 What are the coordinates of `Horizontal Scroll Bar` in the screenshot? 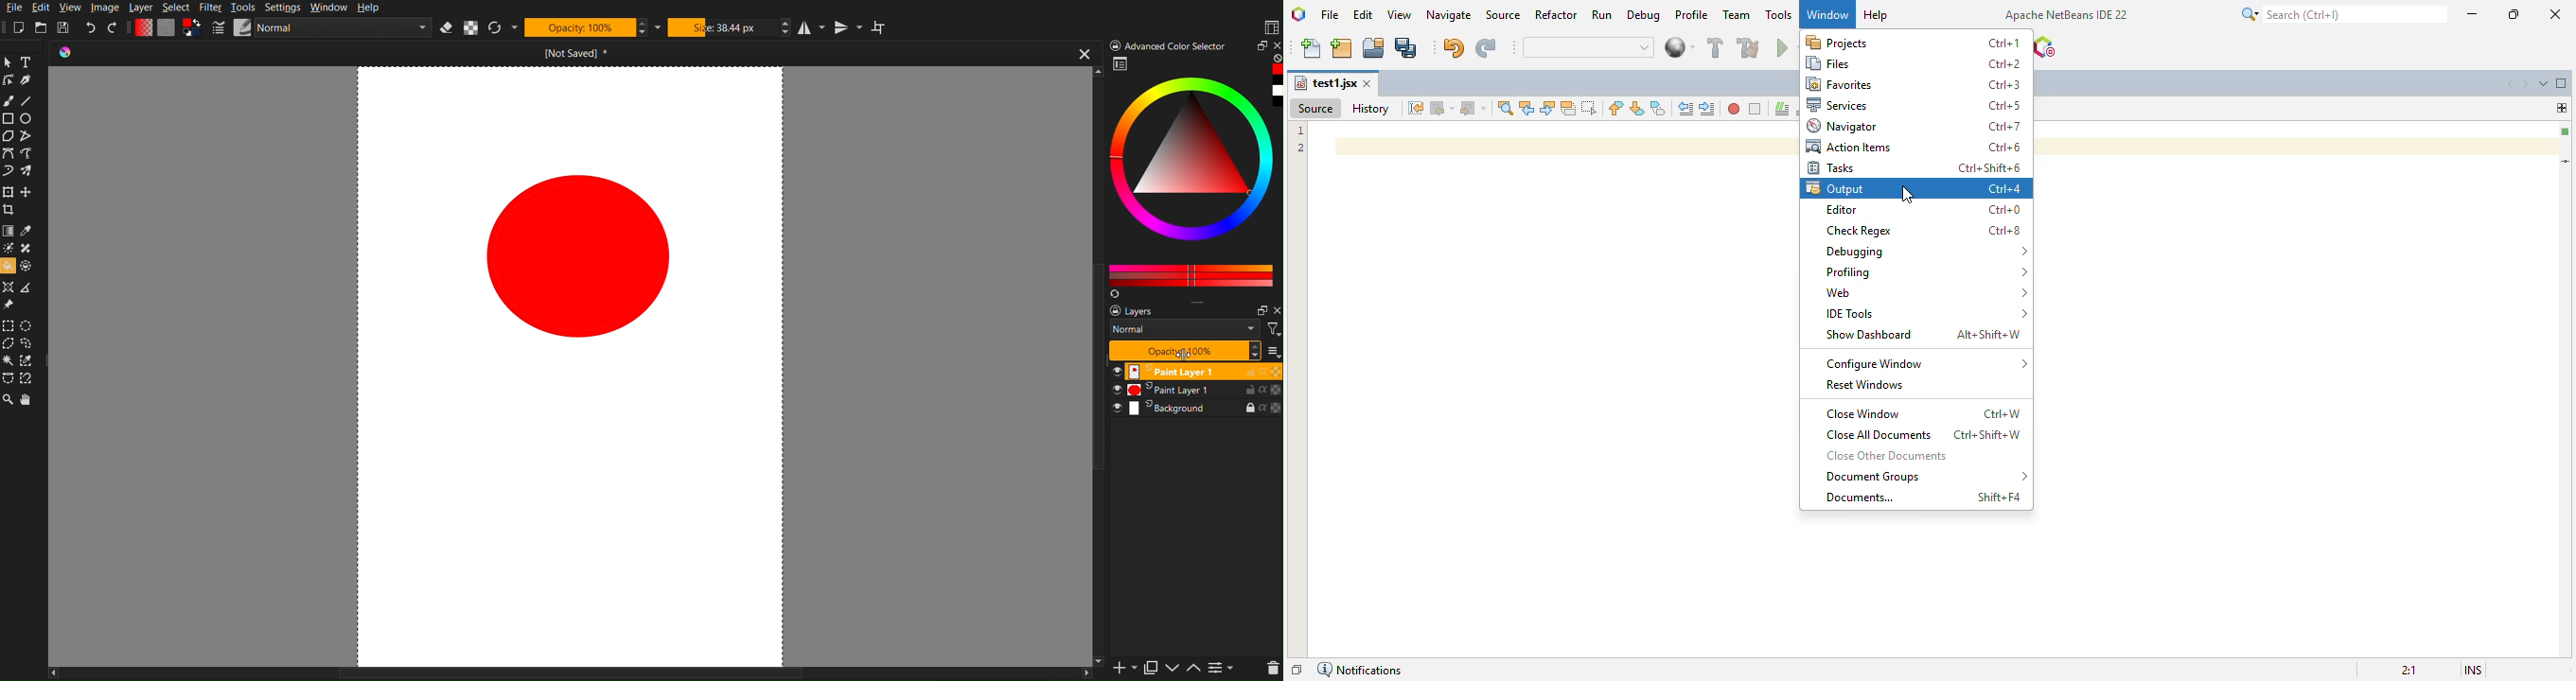 It's located at (562, 675).